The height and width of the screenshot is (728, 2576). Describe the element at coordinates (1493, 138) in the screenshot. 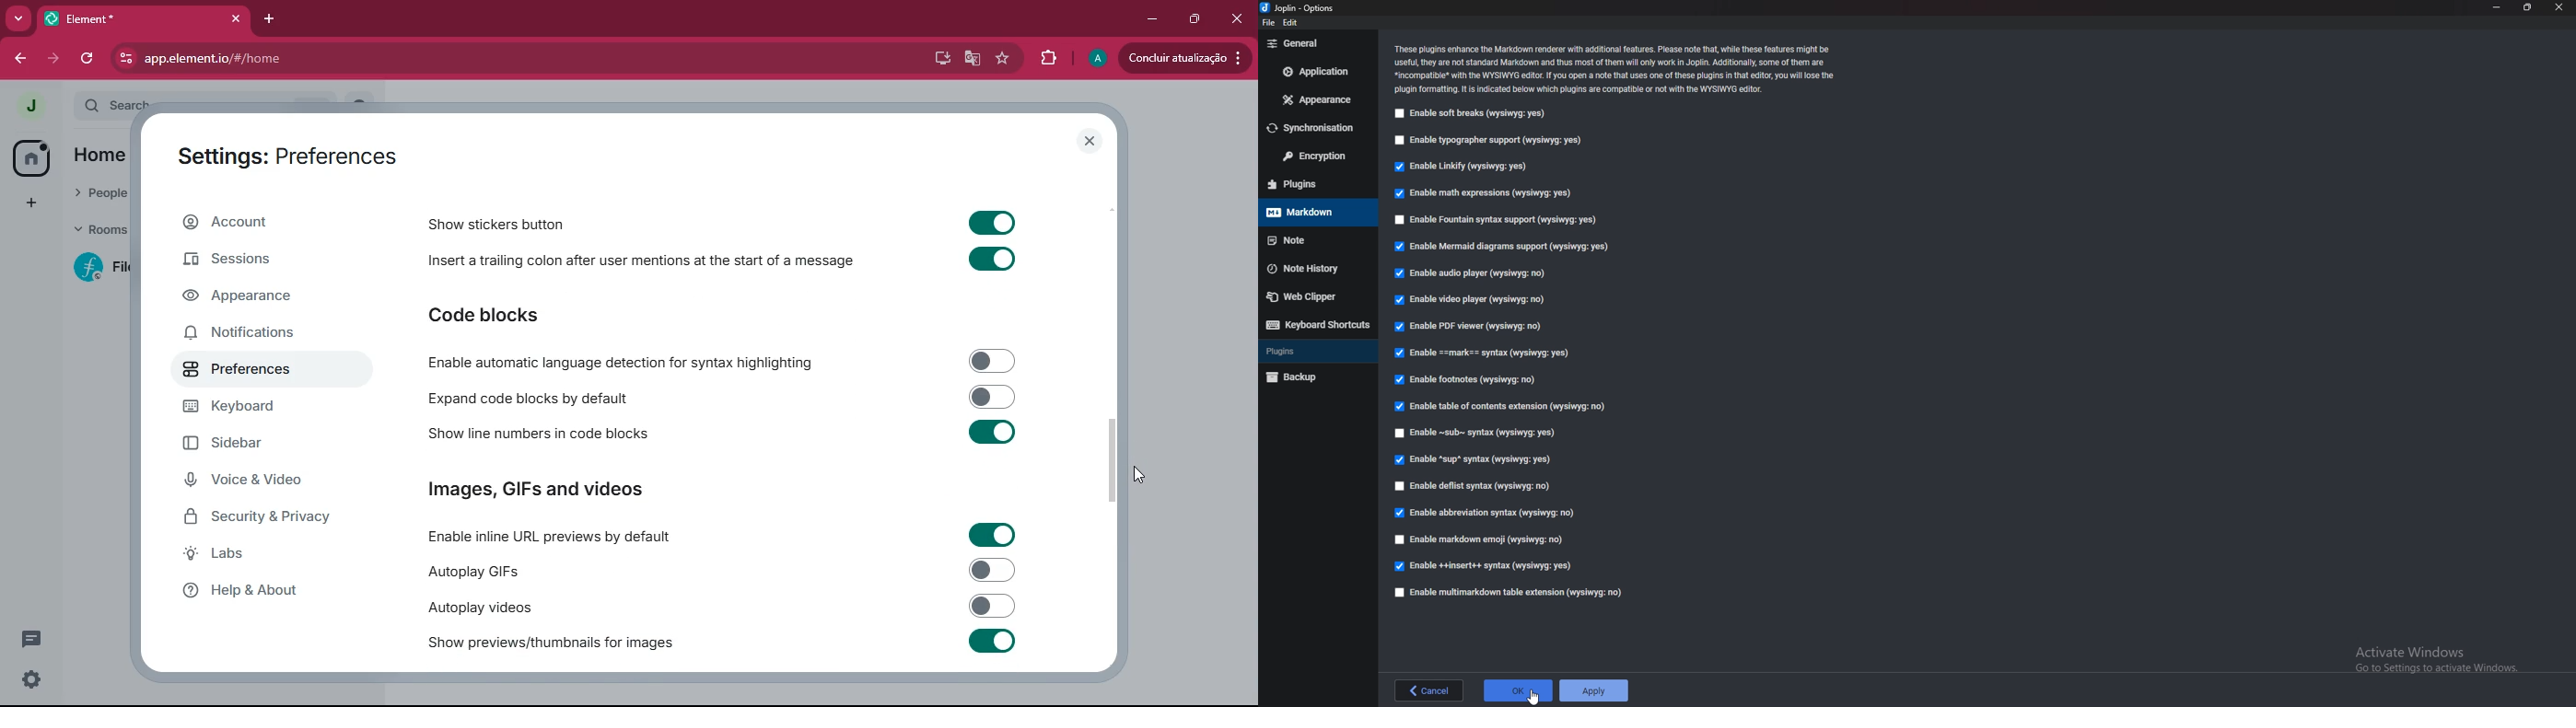

I see `Enable typographer support (wysiwyg: yes)` at that location.